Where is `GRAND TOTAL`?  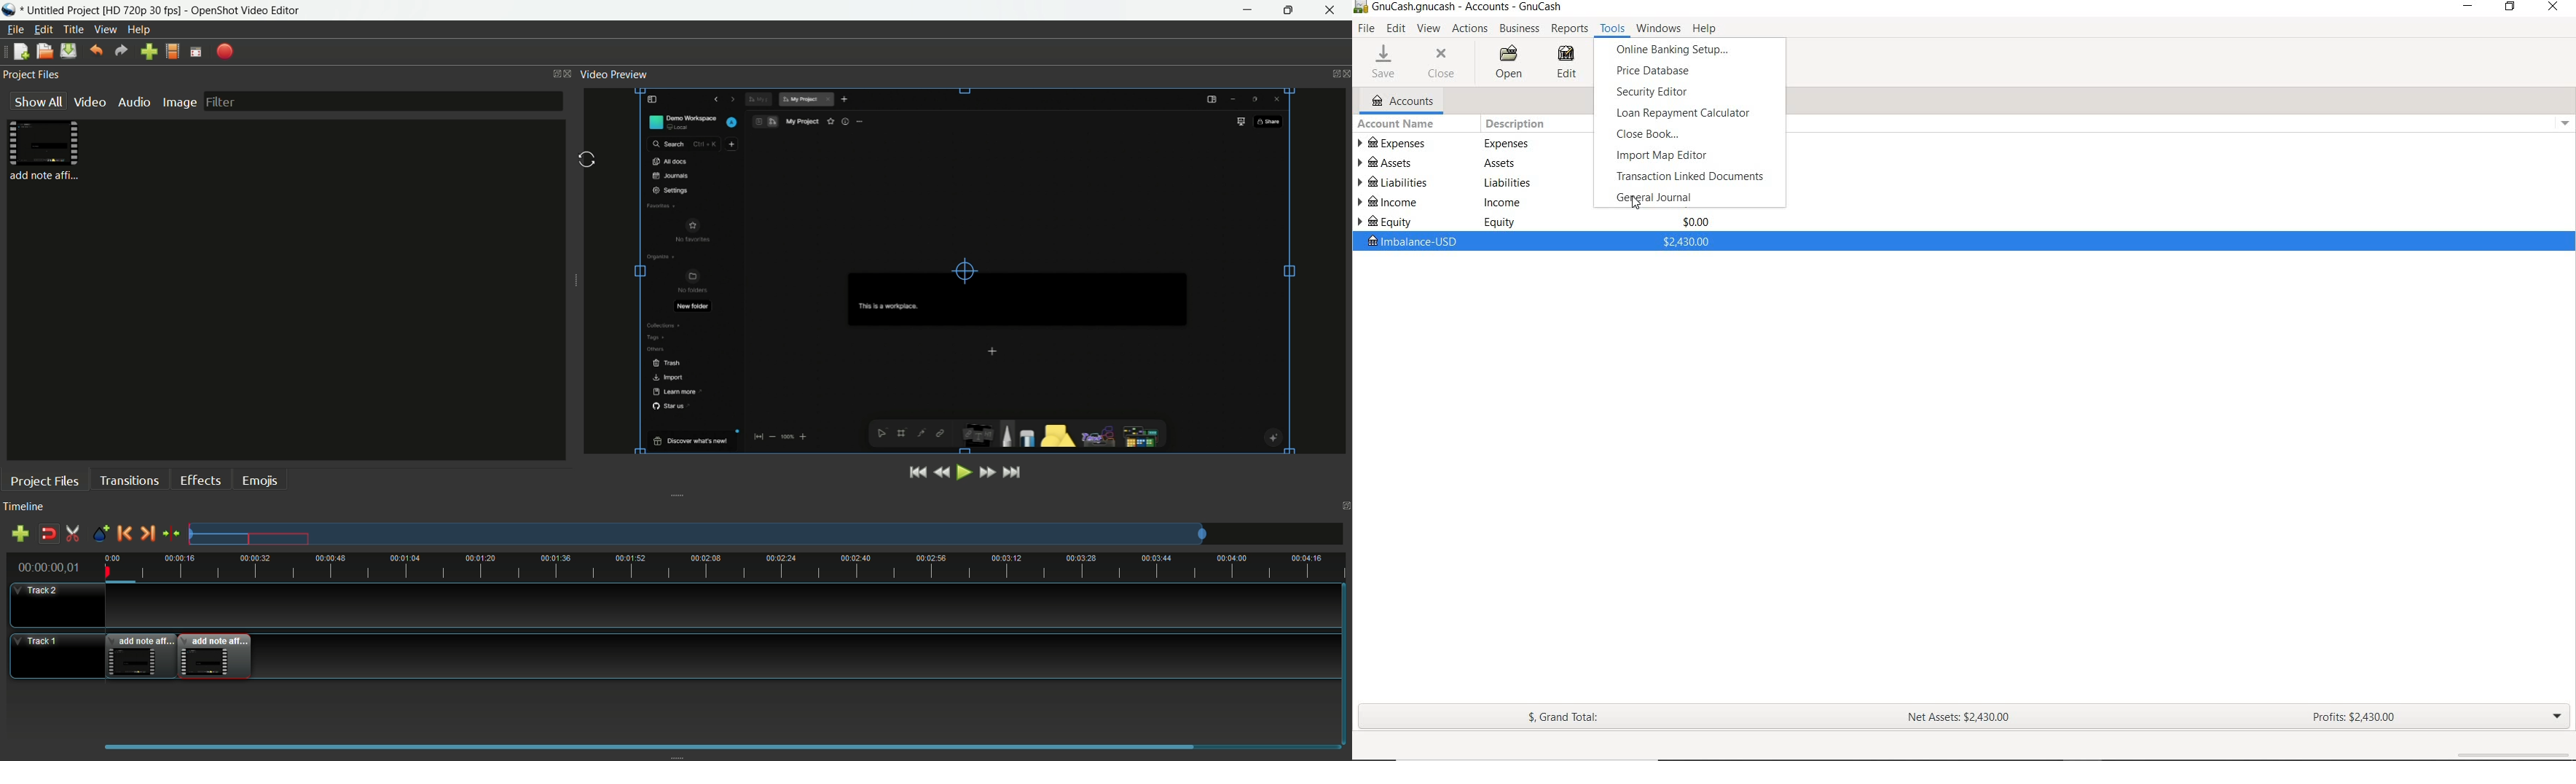 GRAND TOTAL is located at coordinates (1568, 719).